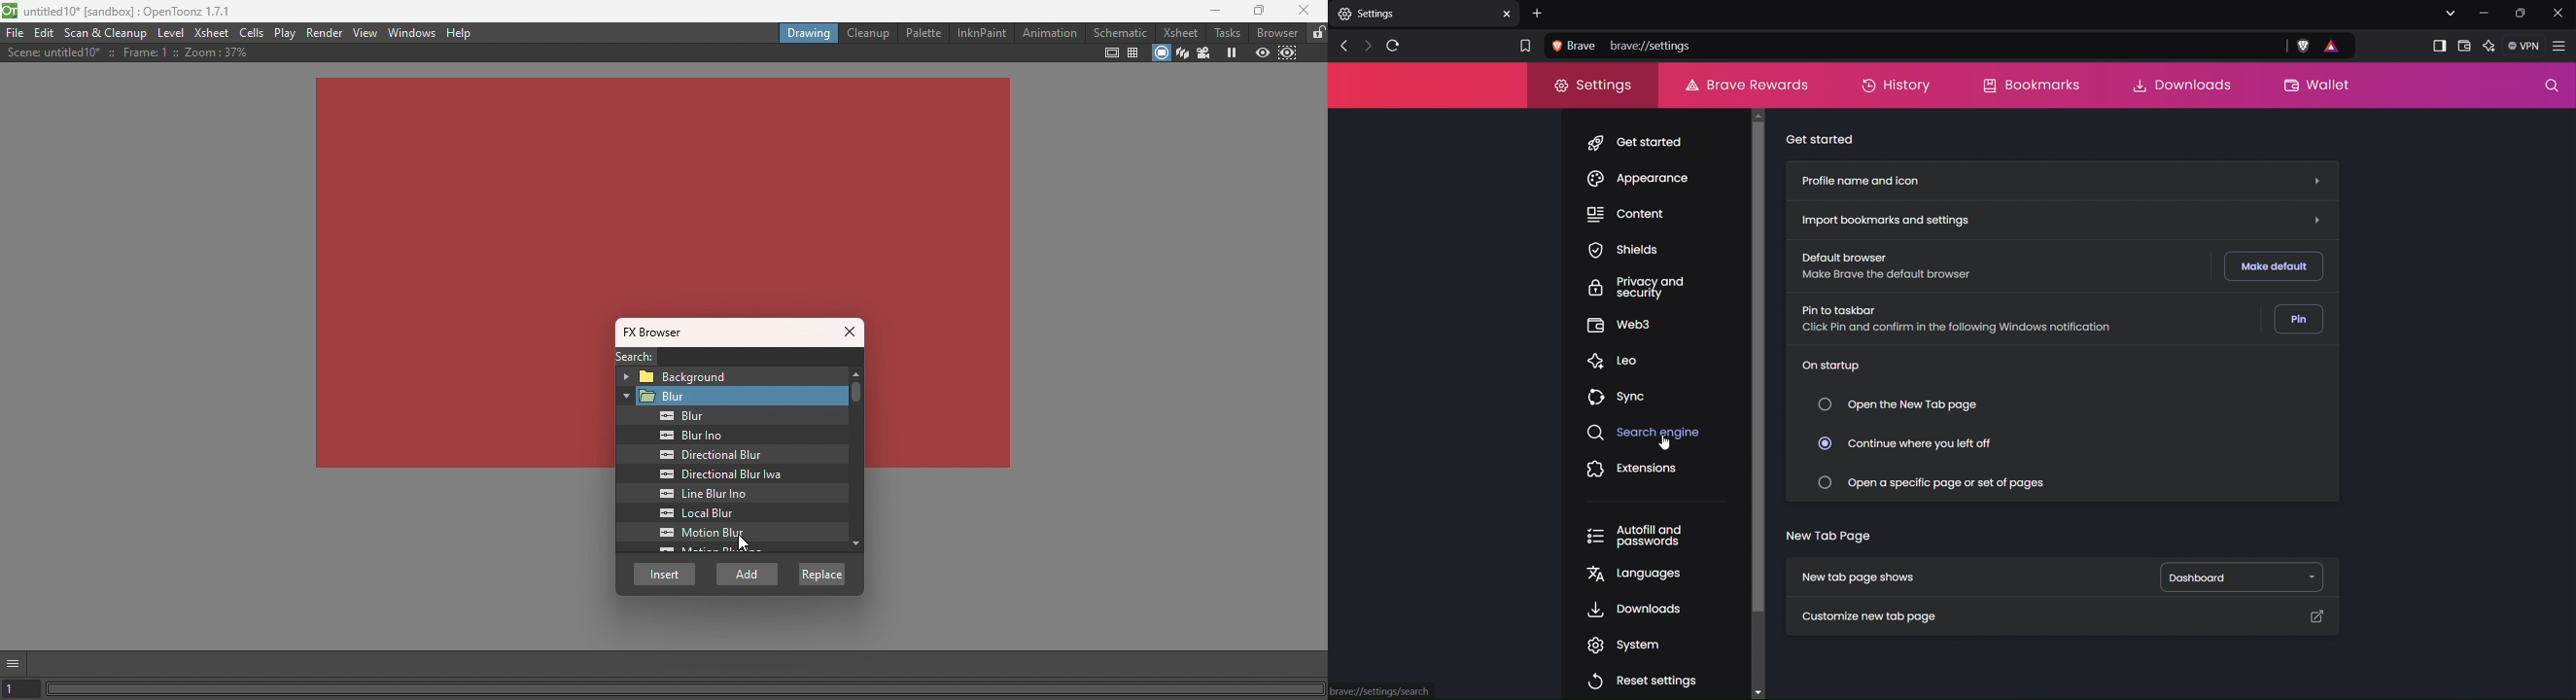 This screenshot has height=700, width=2576. I want to click on List all tabs, so click(2449, 13).